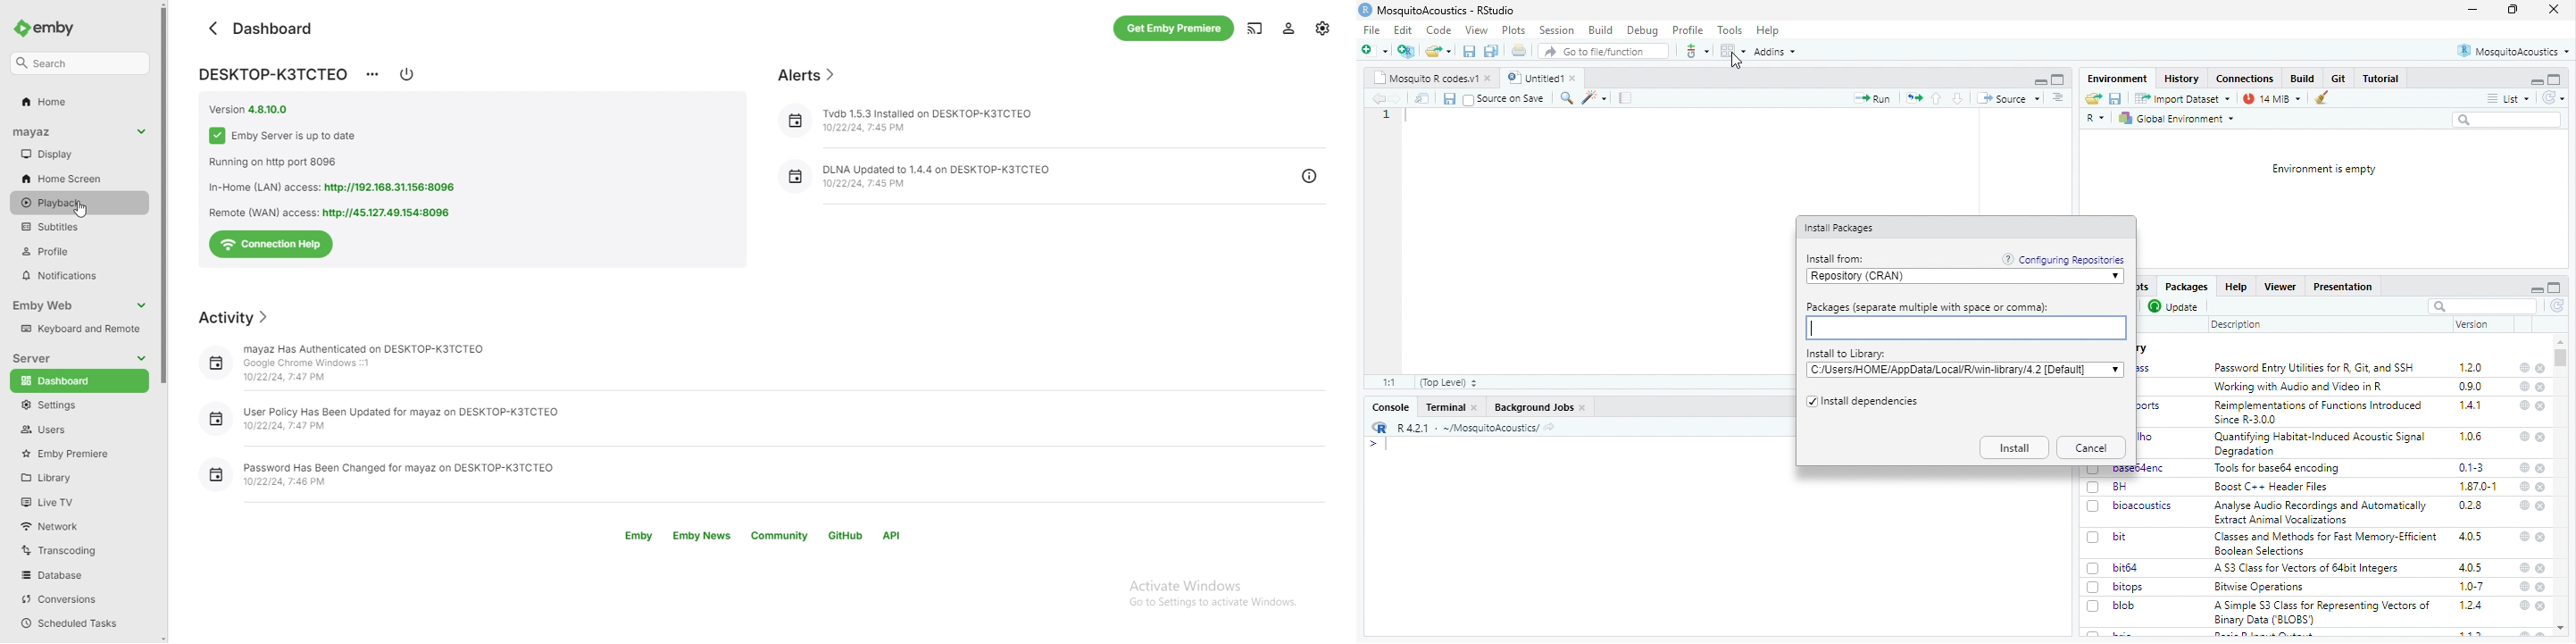 This screenshot has width=2576, height=644. I want to click on down, so click(1959, 98).